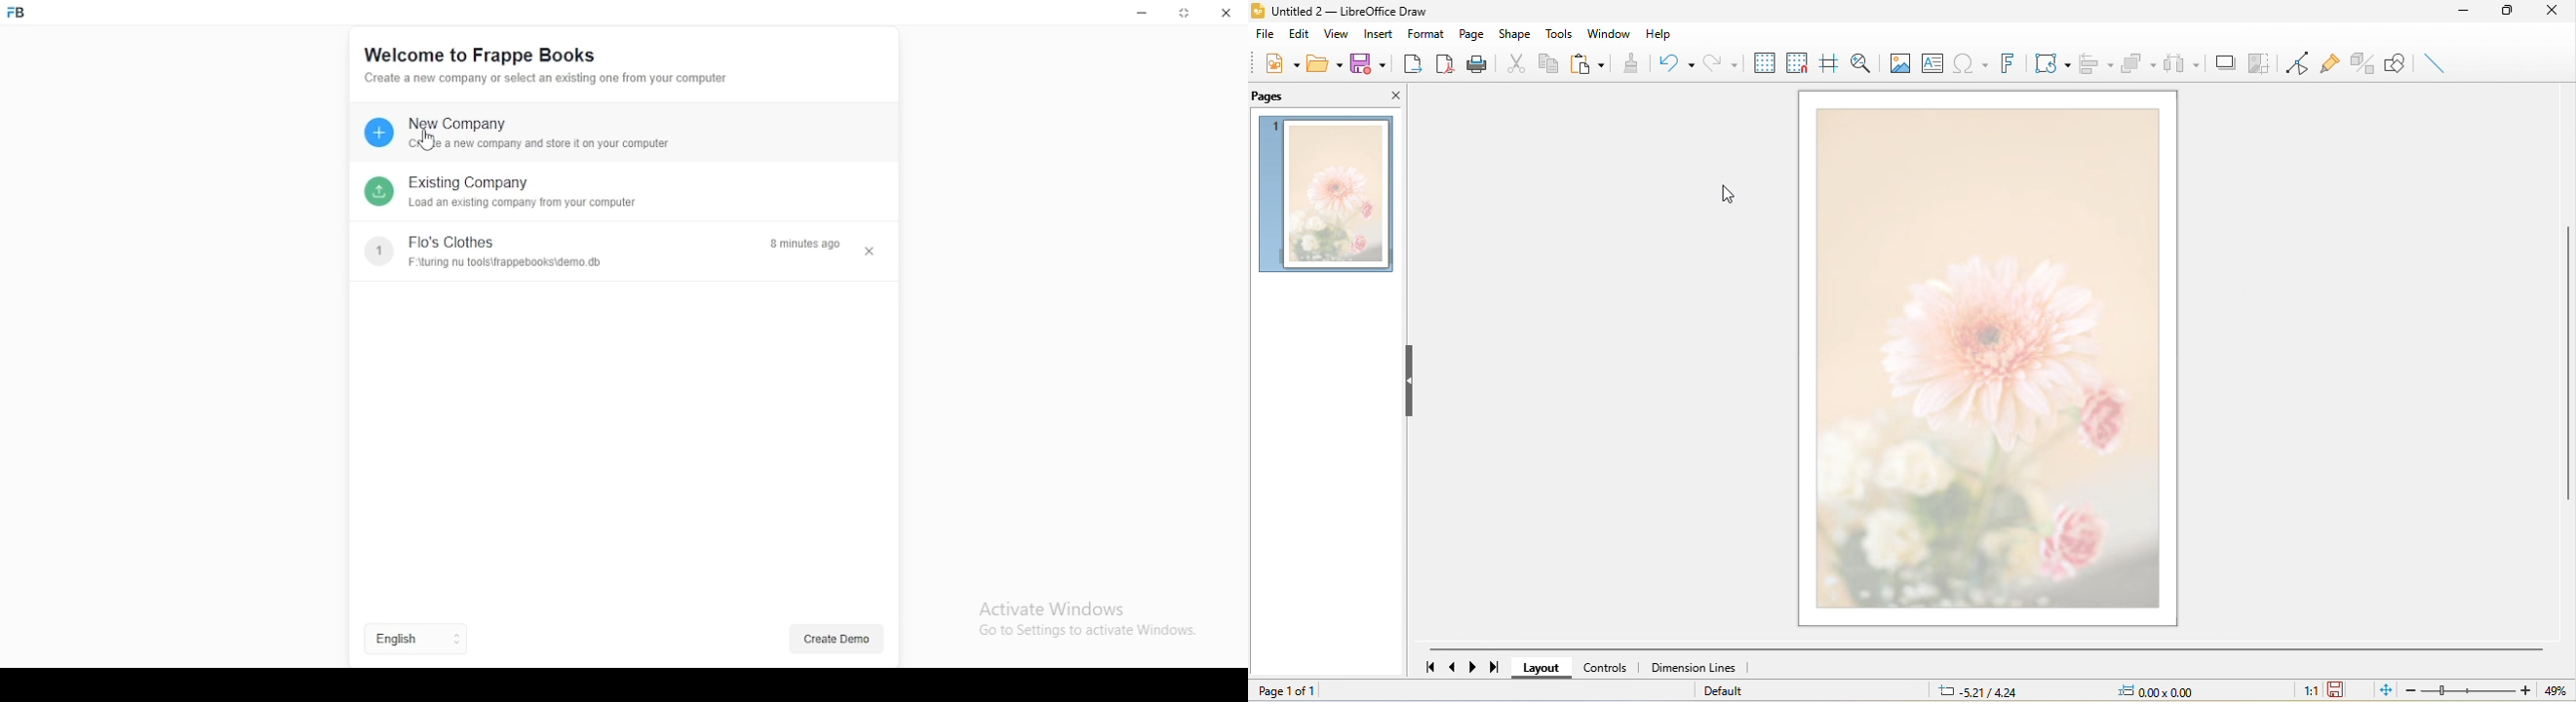  What do you see at coordinates (1442, 62) in the screenshot?
I see `export directly as pdf` at bounding box center [1442, 62].